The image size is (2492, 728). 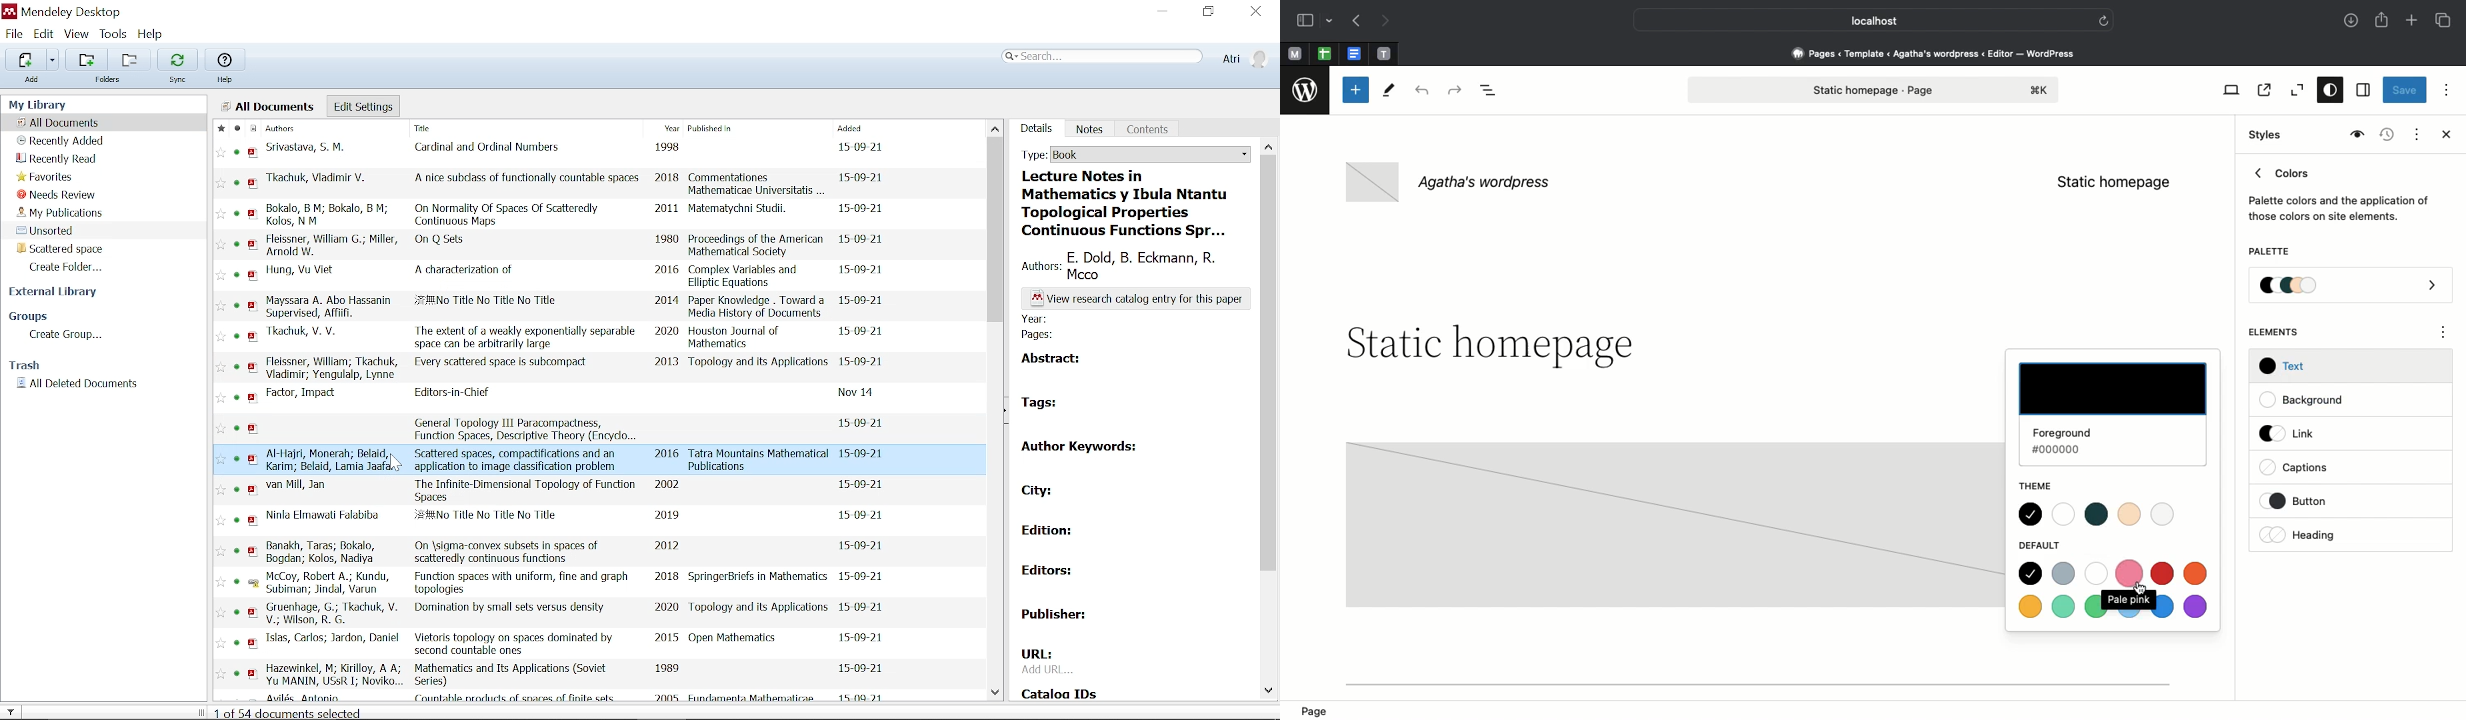 I want to click on year, so click(x=1037, y=318).